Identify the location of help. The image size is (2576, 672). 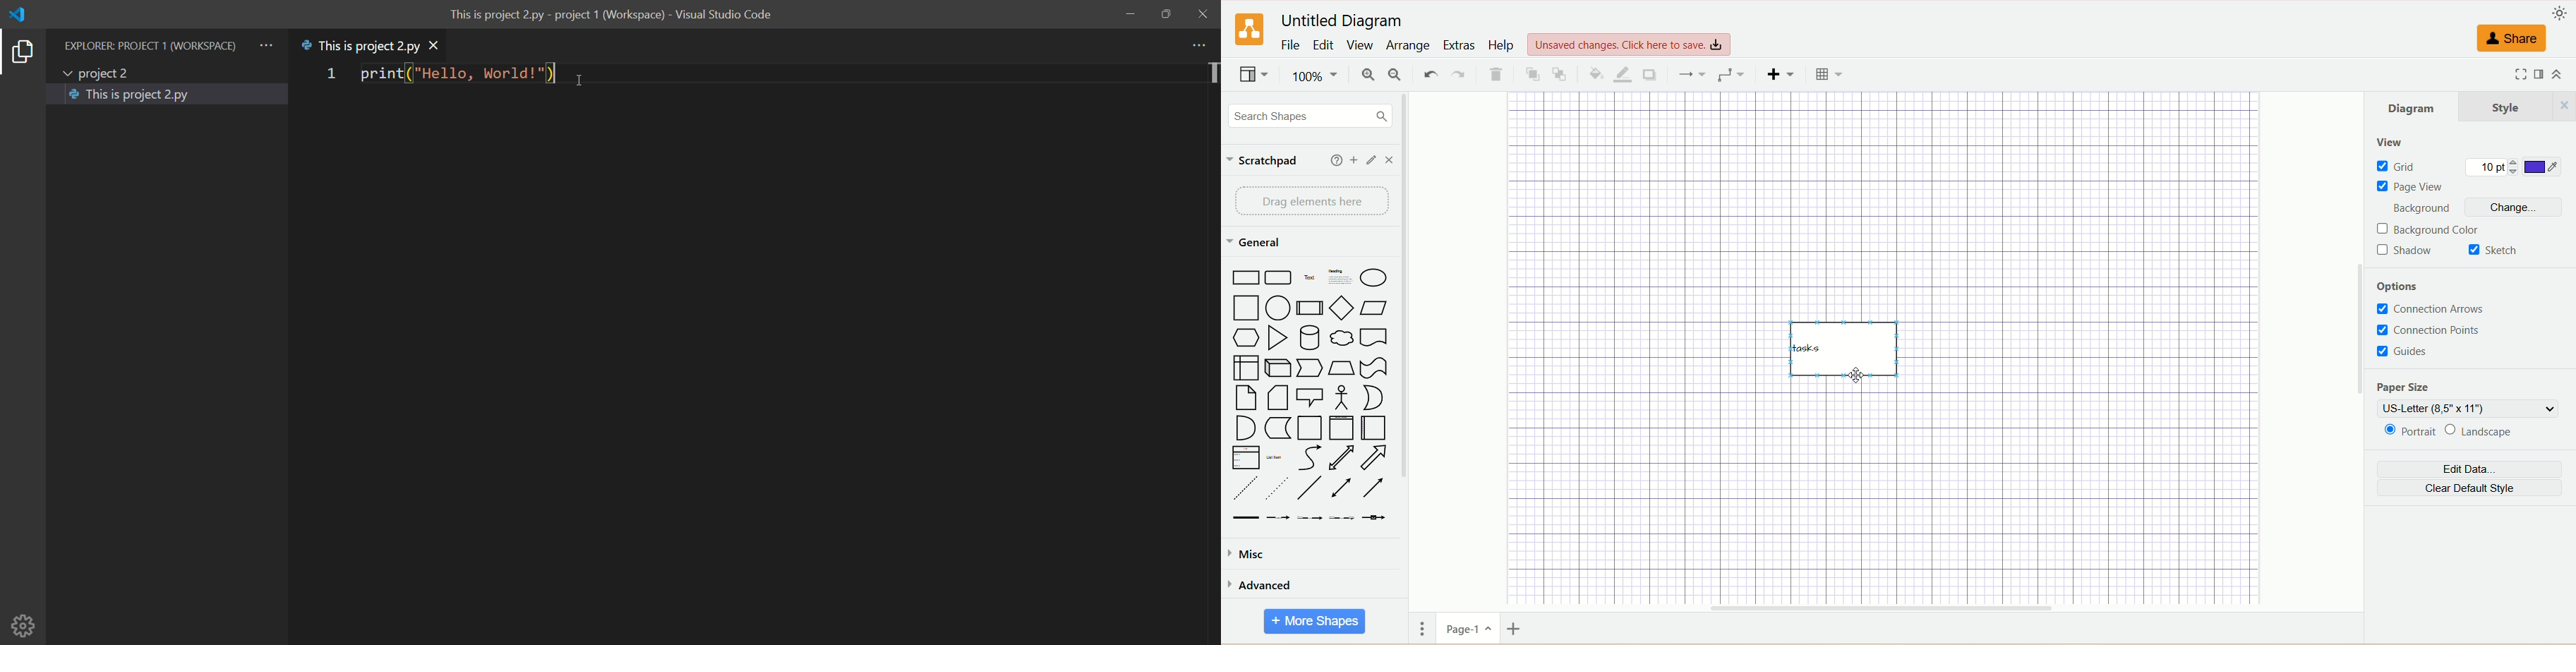
(1337, 159).